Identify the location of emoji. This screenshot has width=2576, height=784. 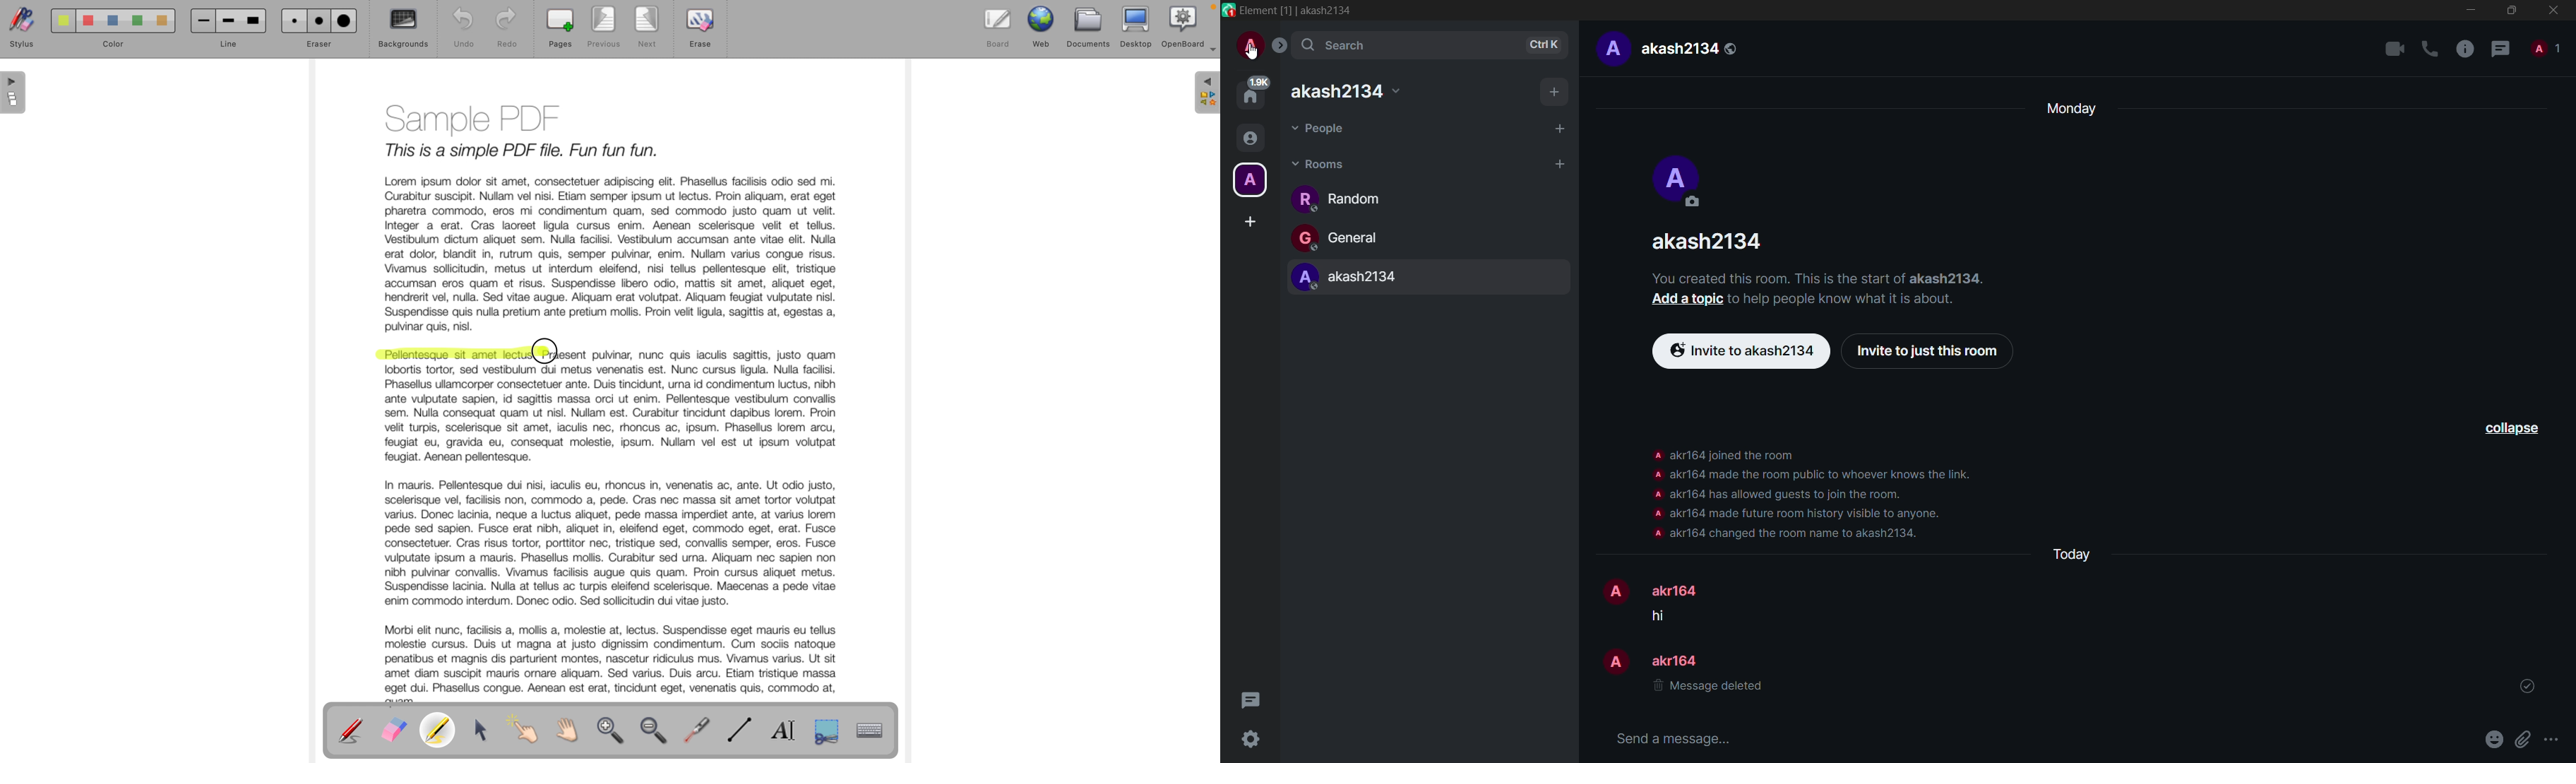
(2496, 738).